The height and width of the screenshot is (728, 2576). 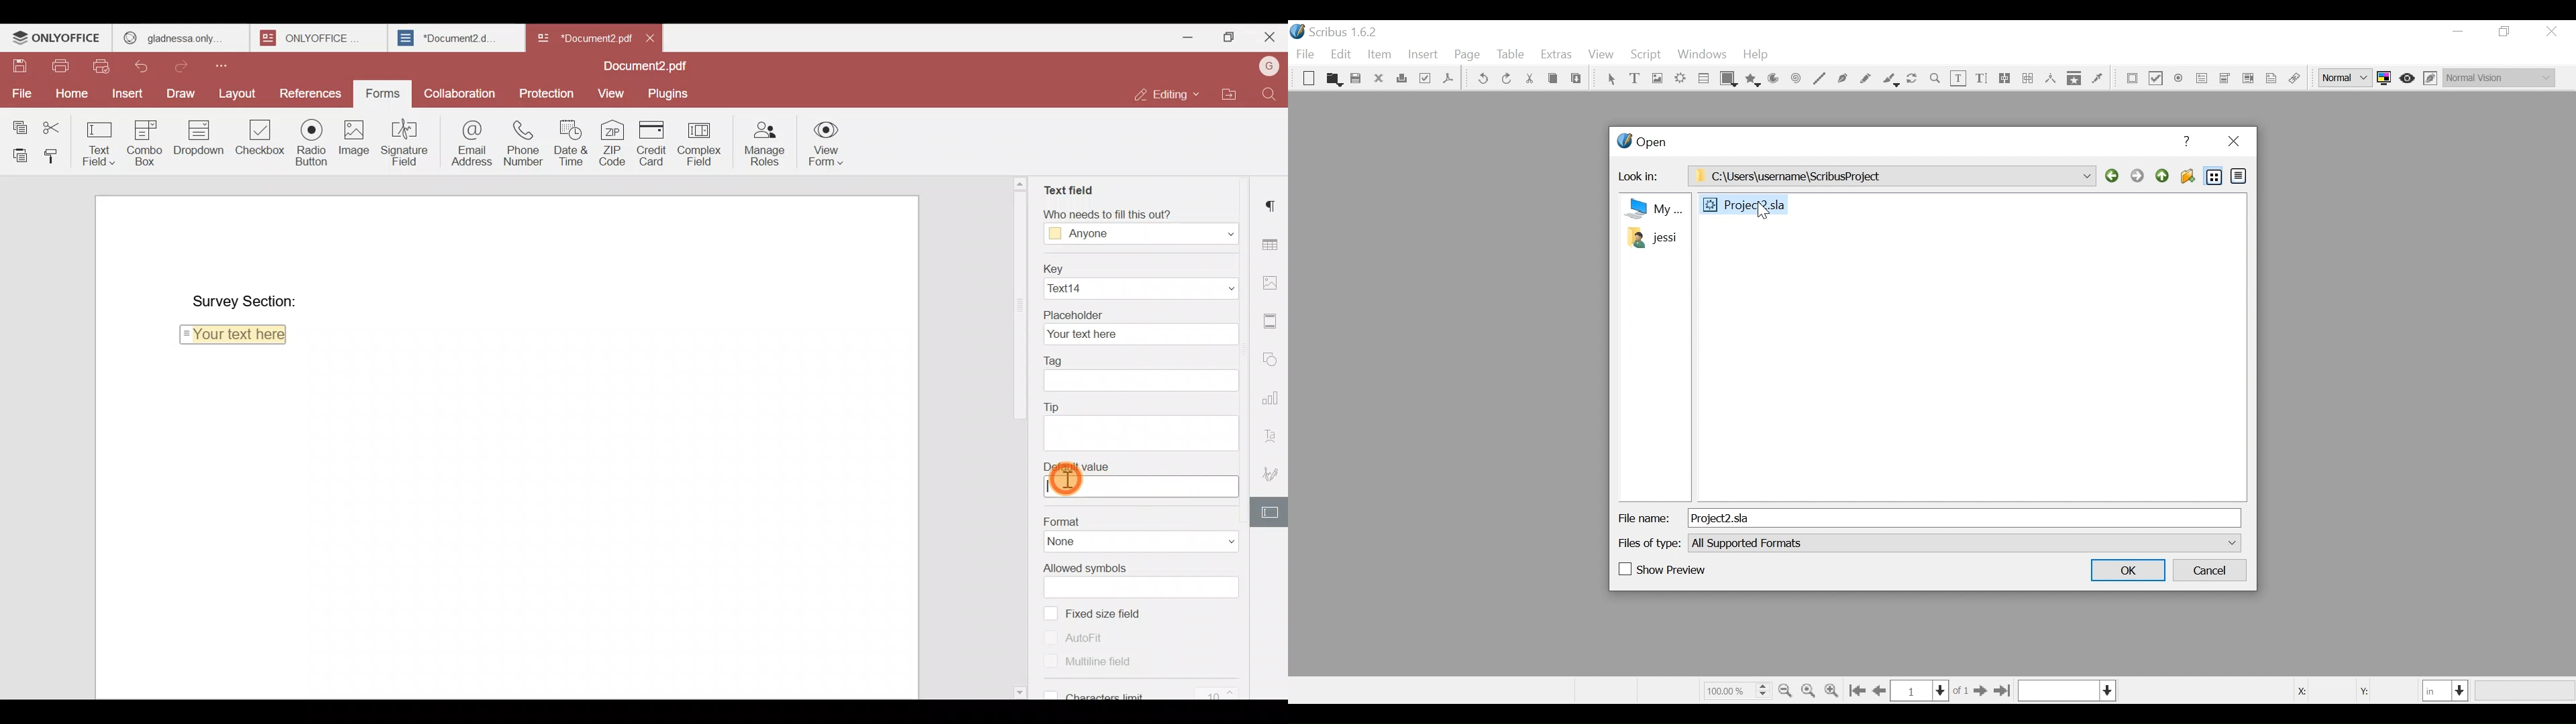 I want to click on Cut, so click(x=1529, y=79).